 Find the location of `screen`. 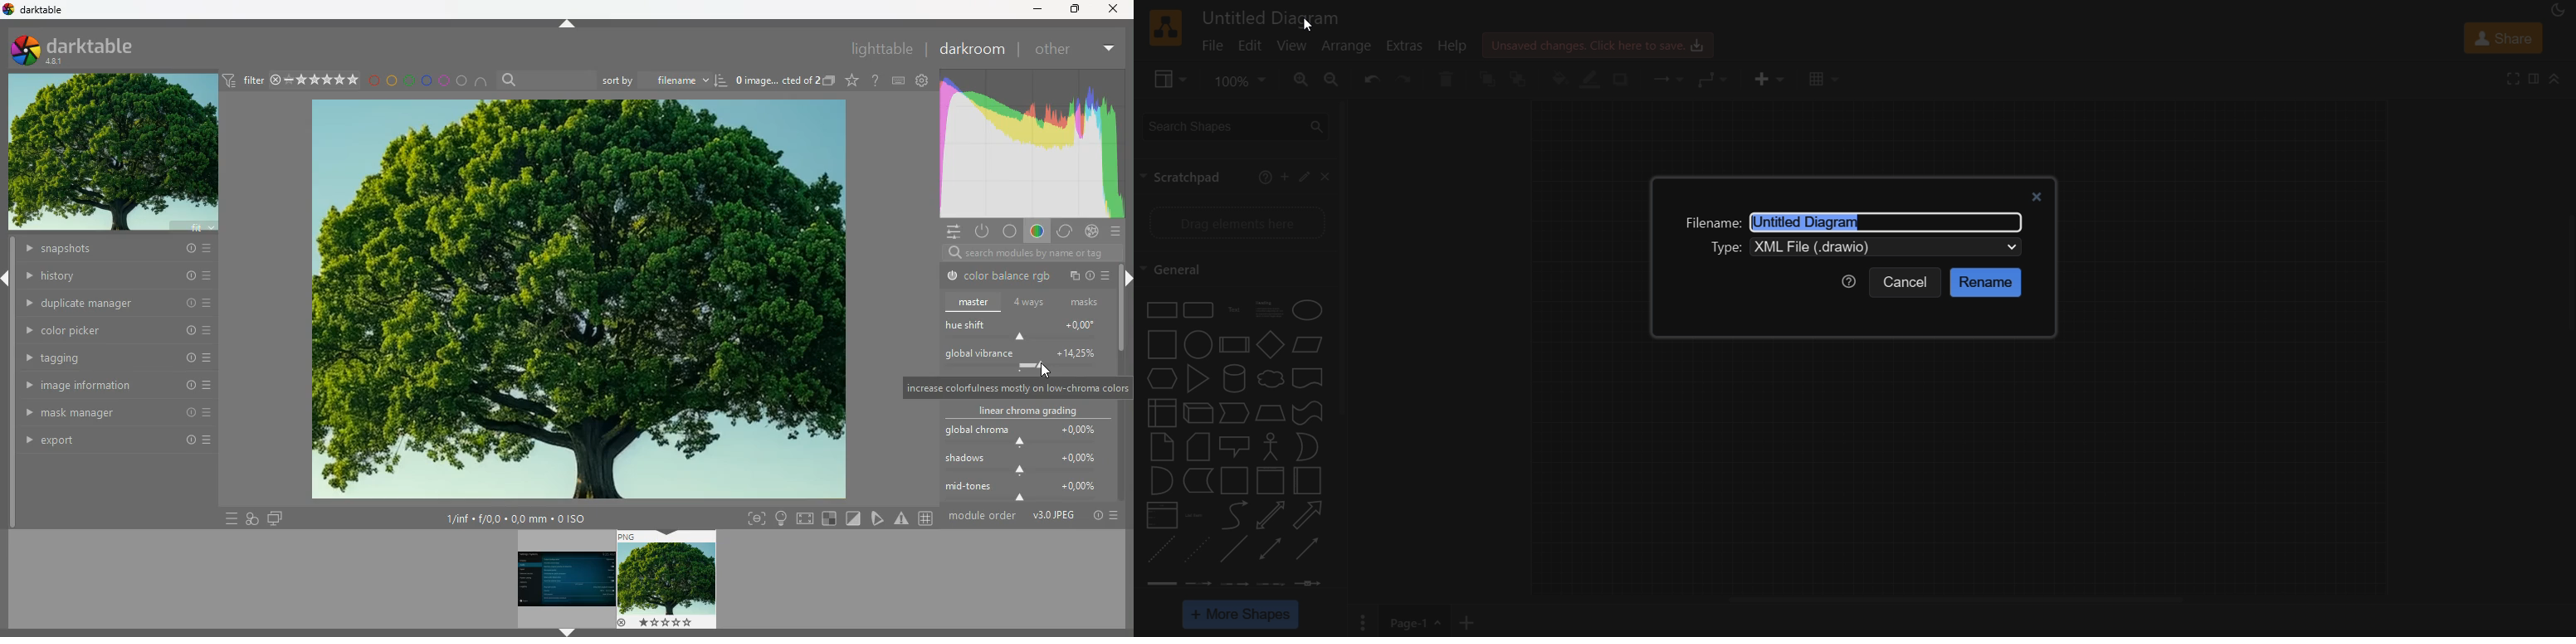

screen is located at coordinates (807, 518).